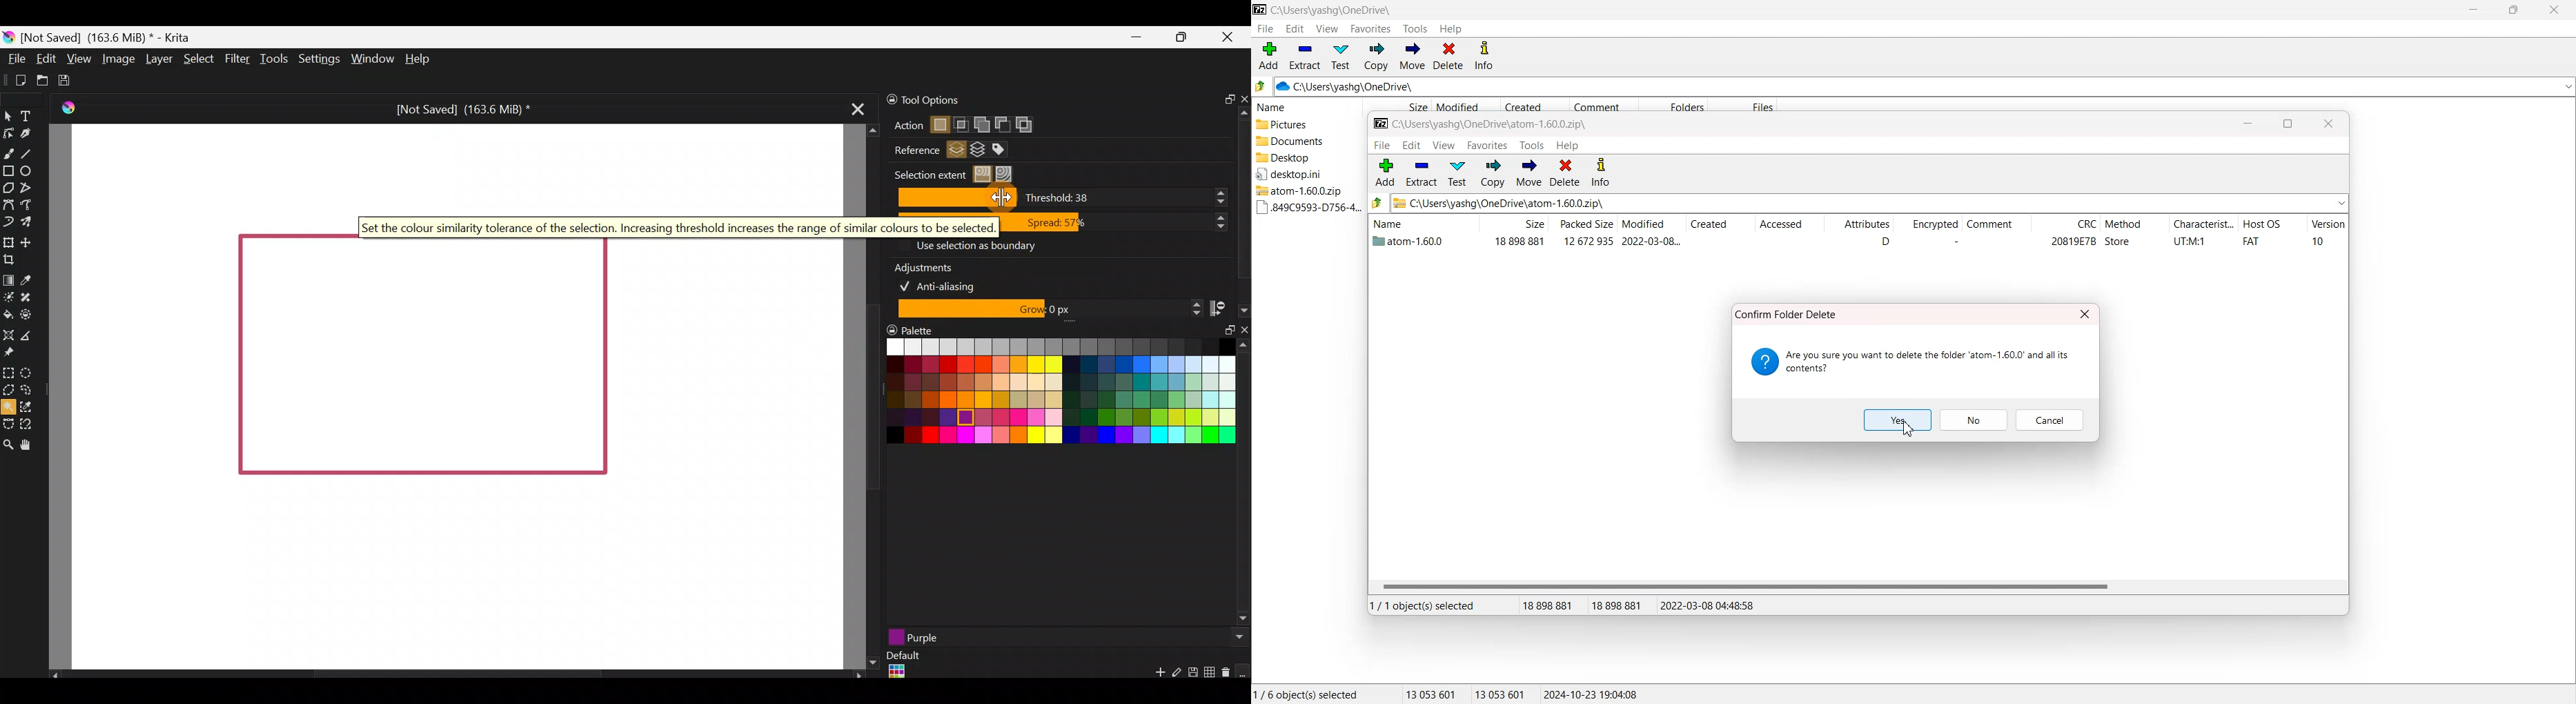 The width and height of the screenshot is (2576, 728). Describe the element at coordinates (46, 59) in the screenshot. I see `Edit` at that location.